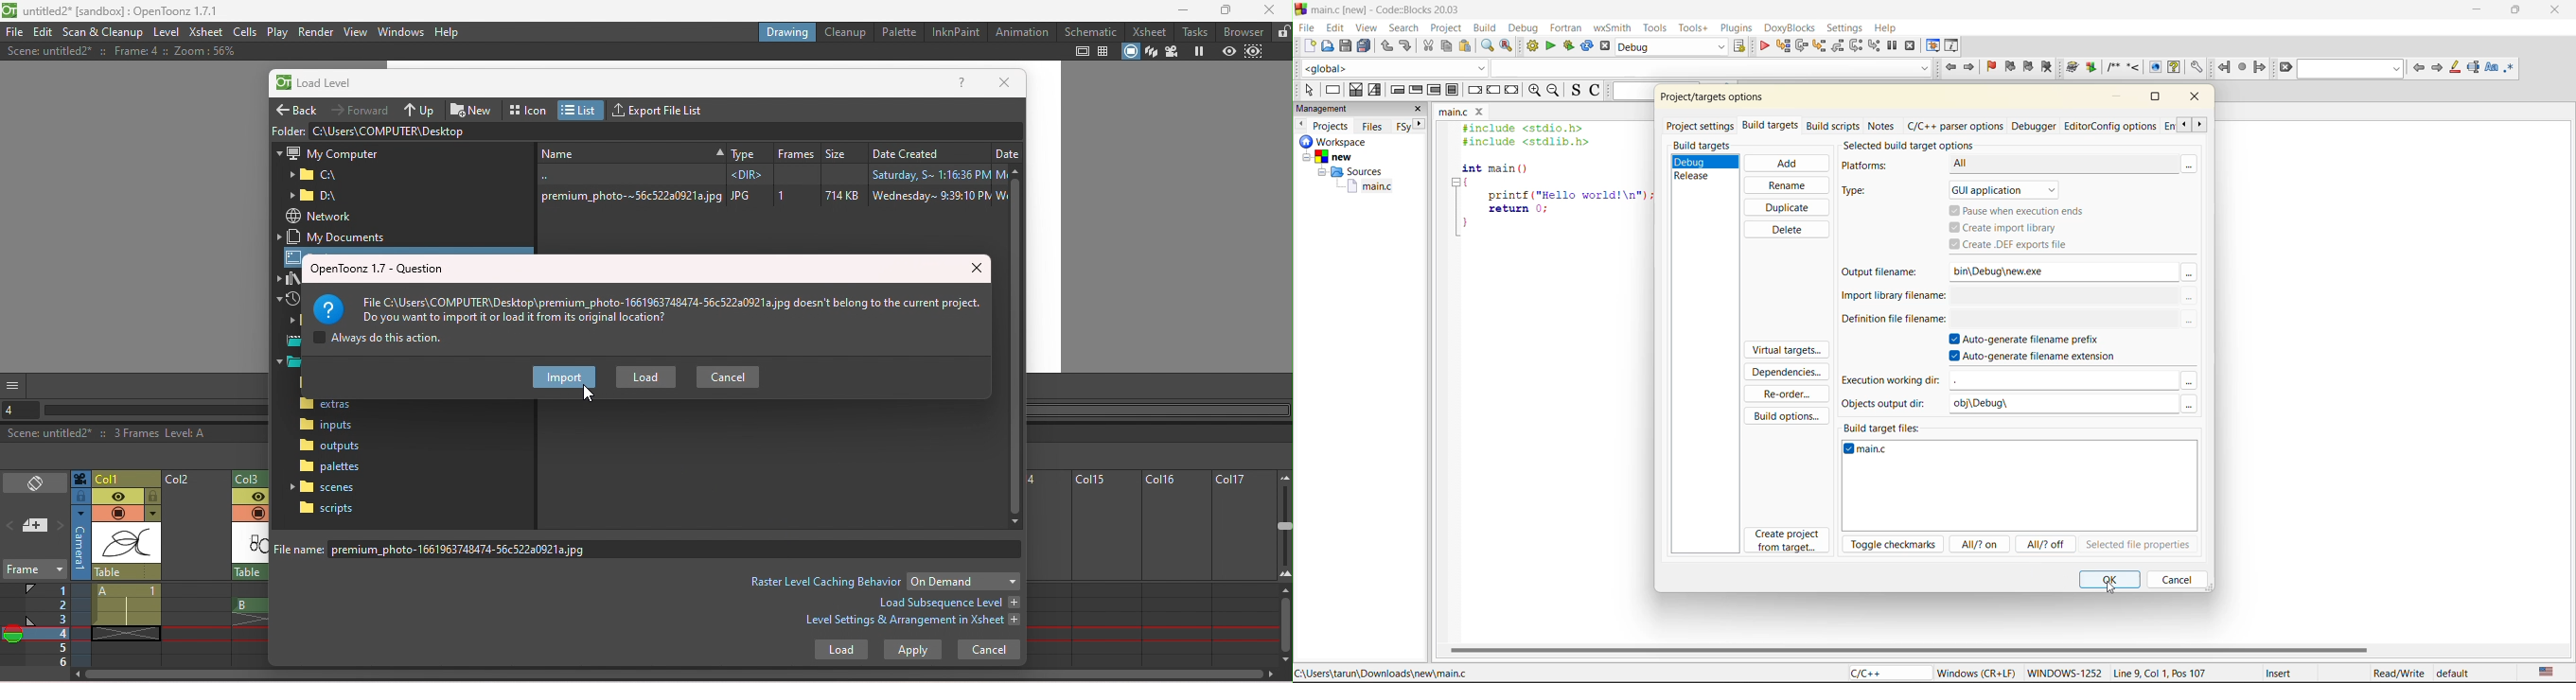 Image resolution: width=2576 pixels, height=700 pixels. Describe the element at coordinates (2044, 543) in the screenshot. I see `all/?off` at that location.